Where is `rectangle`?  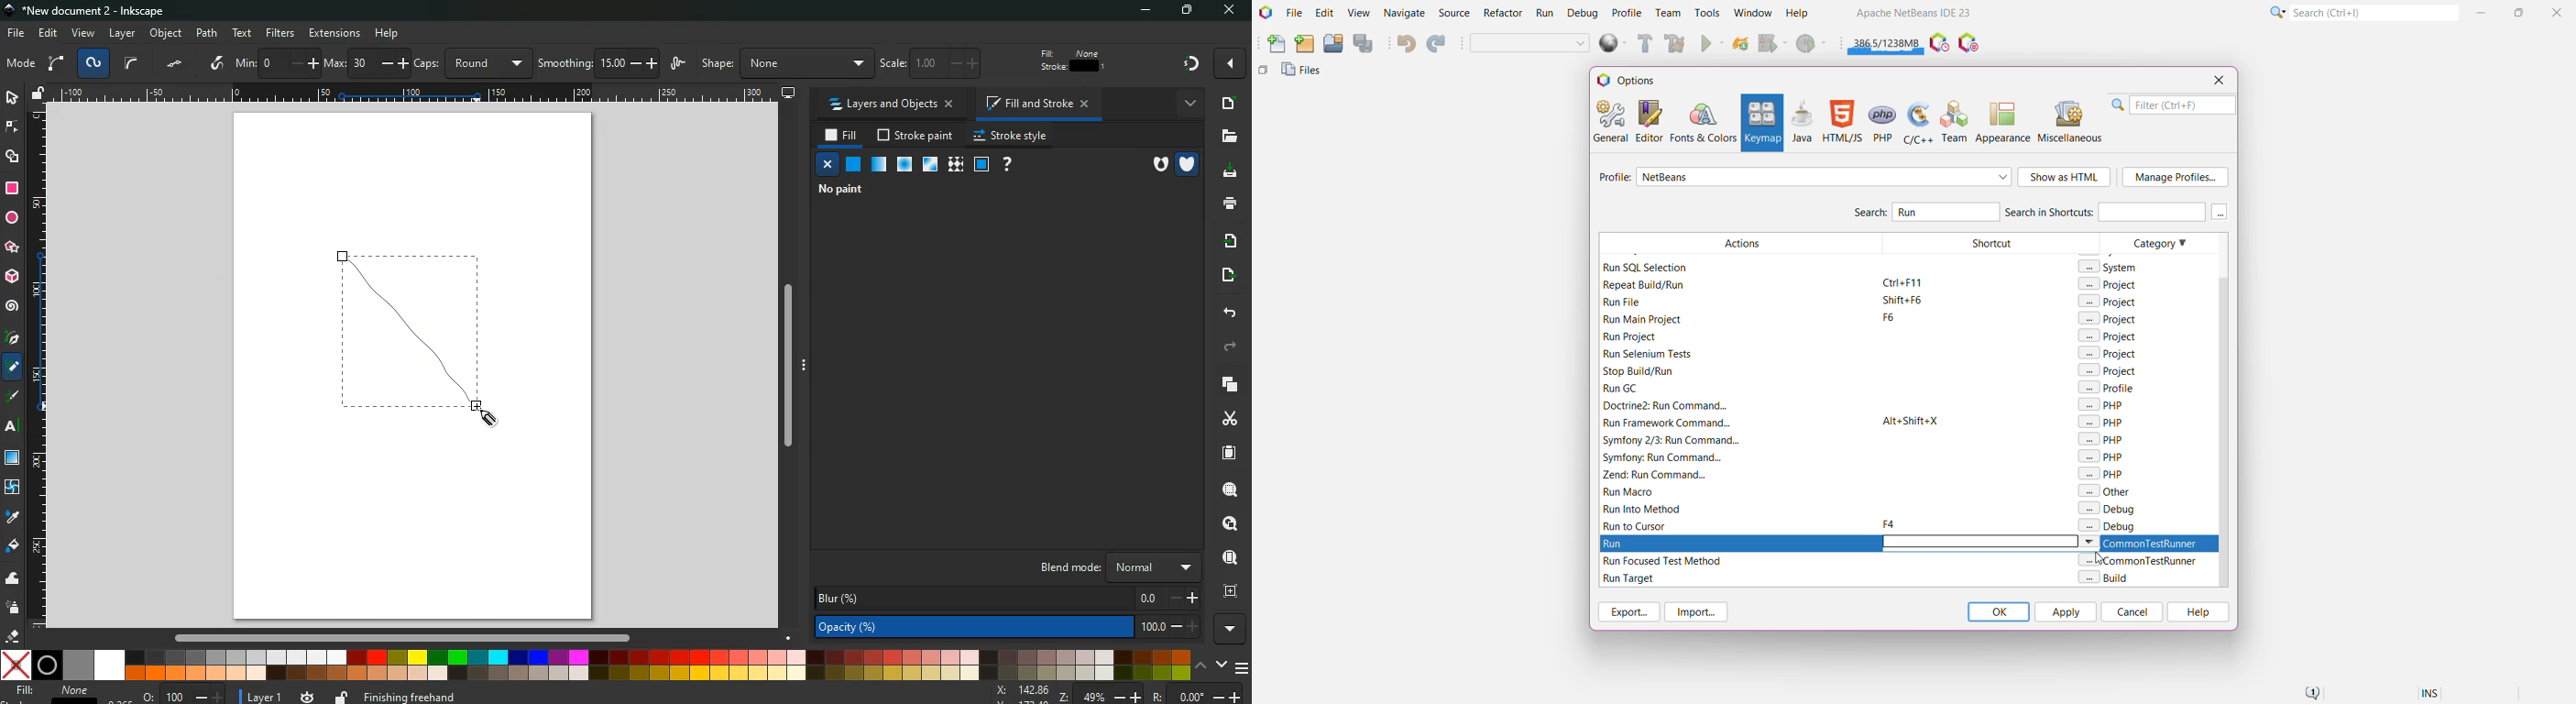
rectangle is located at coordinates (12, 190).